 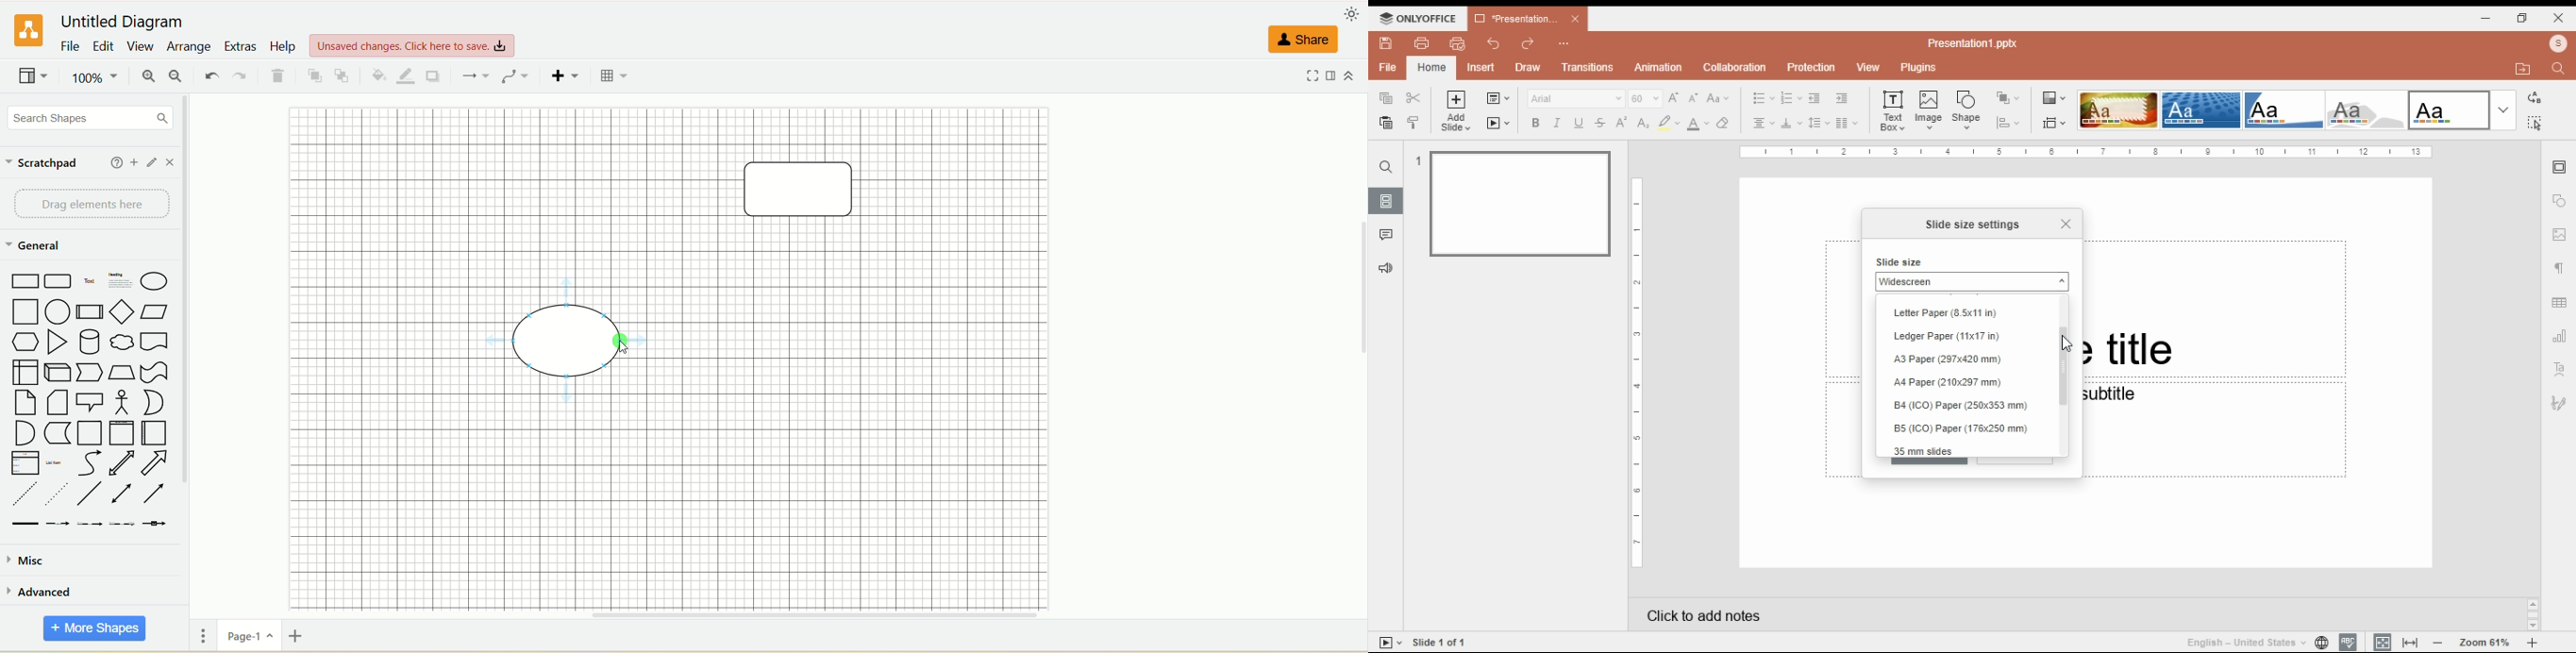 What do you see at coordinates (1386, 235) in the screenshot?
I see `comments` at bounding box center [1386, 235].